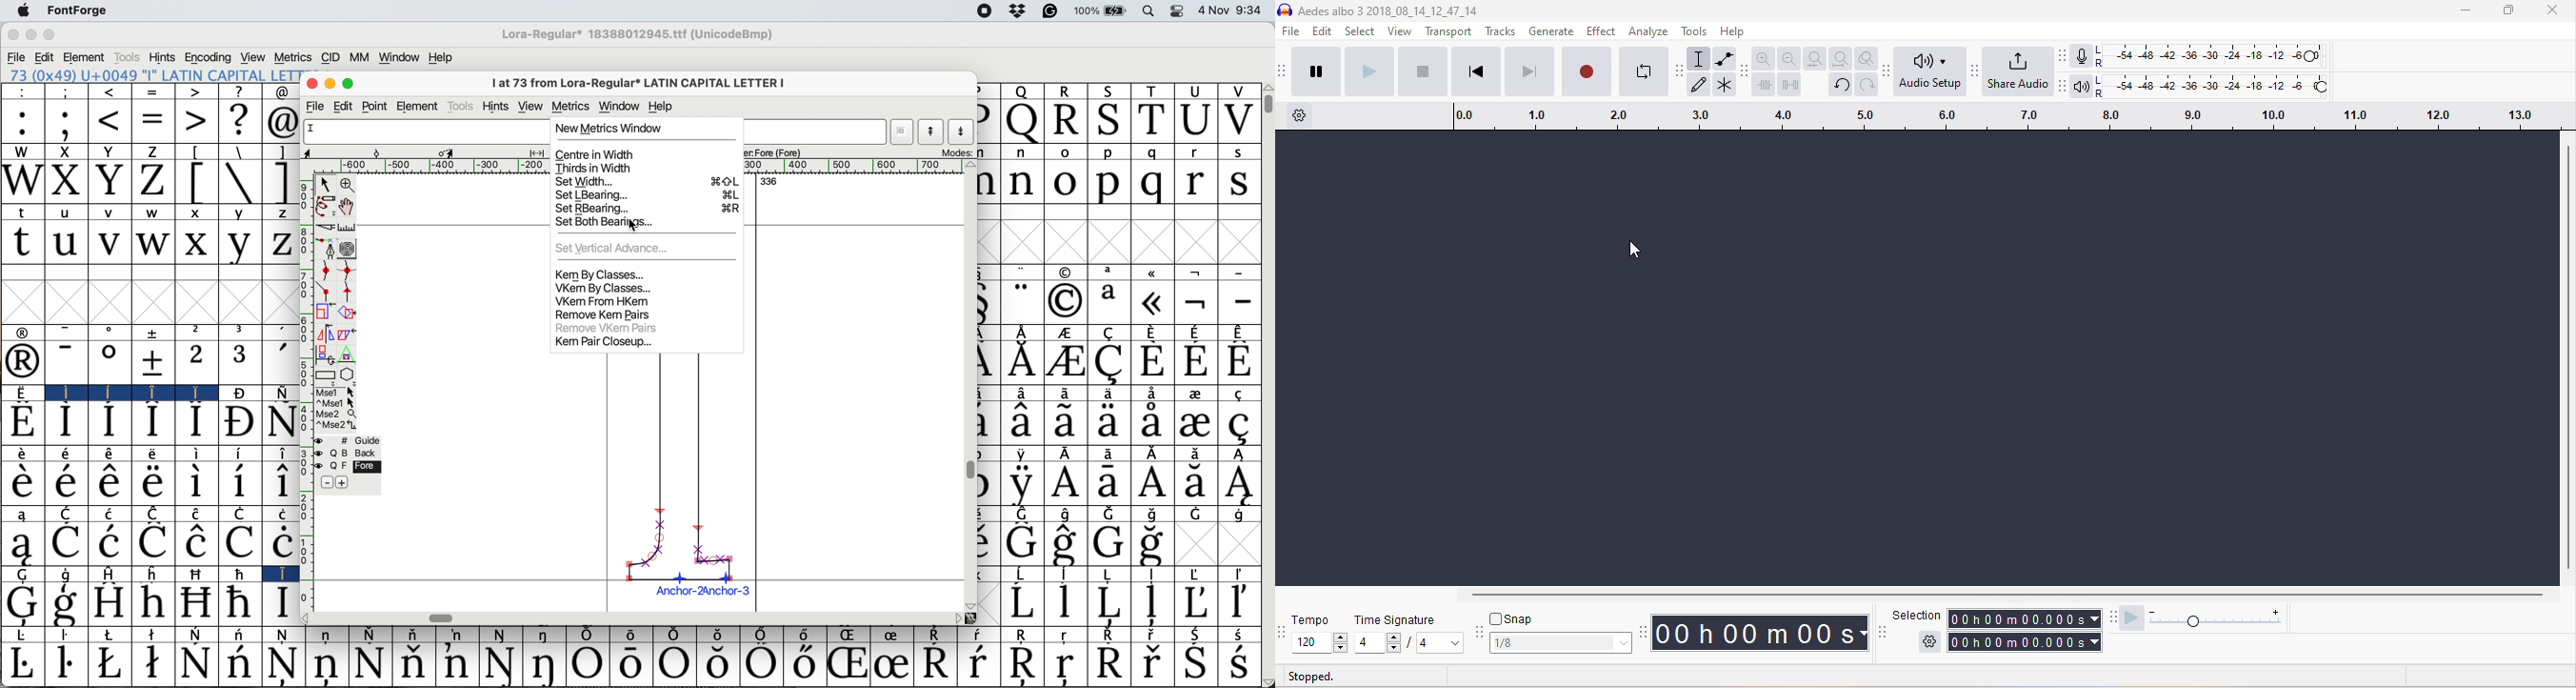 The height and width of the screenshot is (700, 2576). I want to click on control center, so click(1180, 12).